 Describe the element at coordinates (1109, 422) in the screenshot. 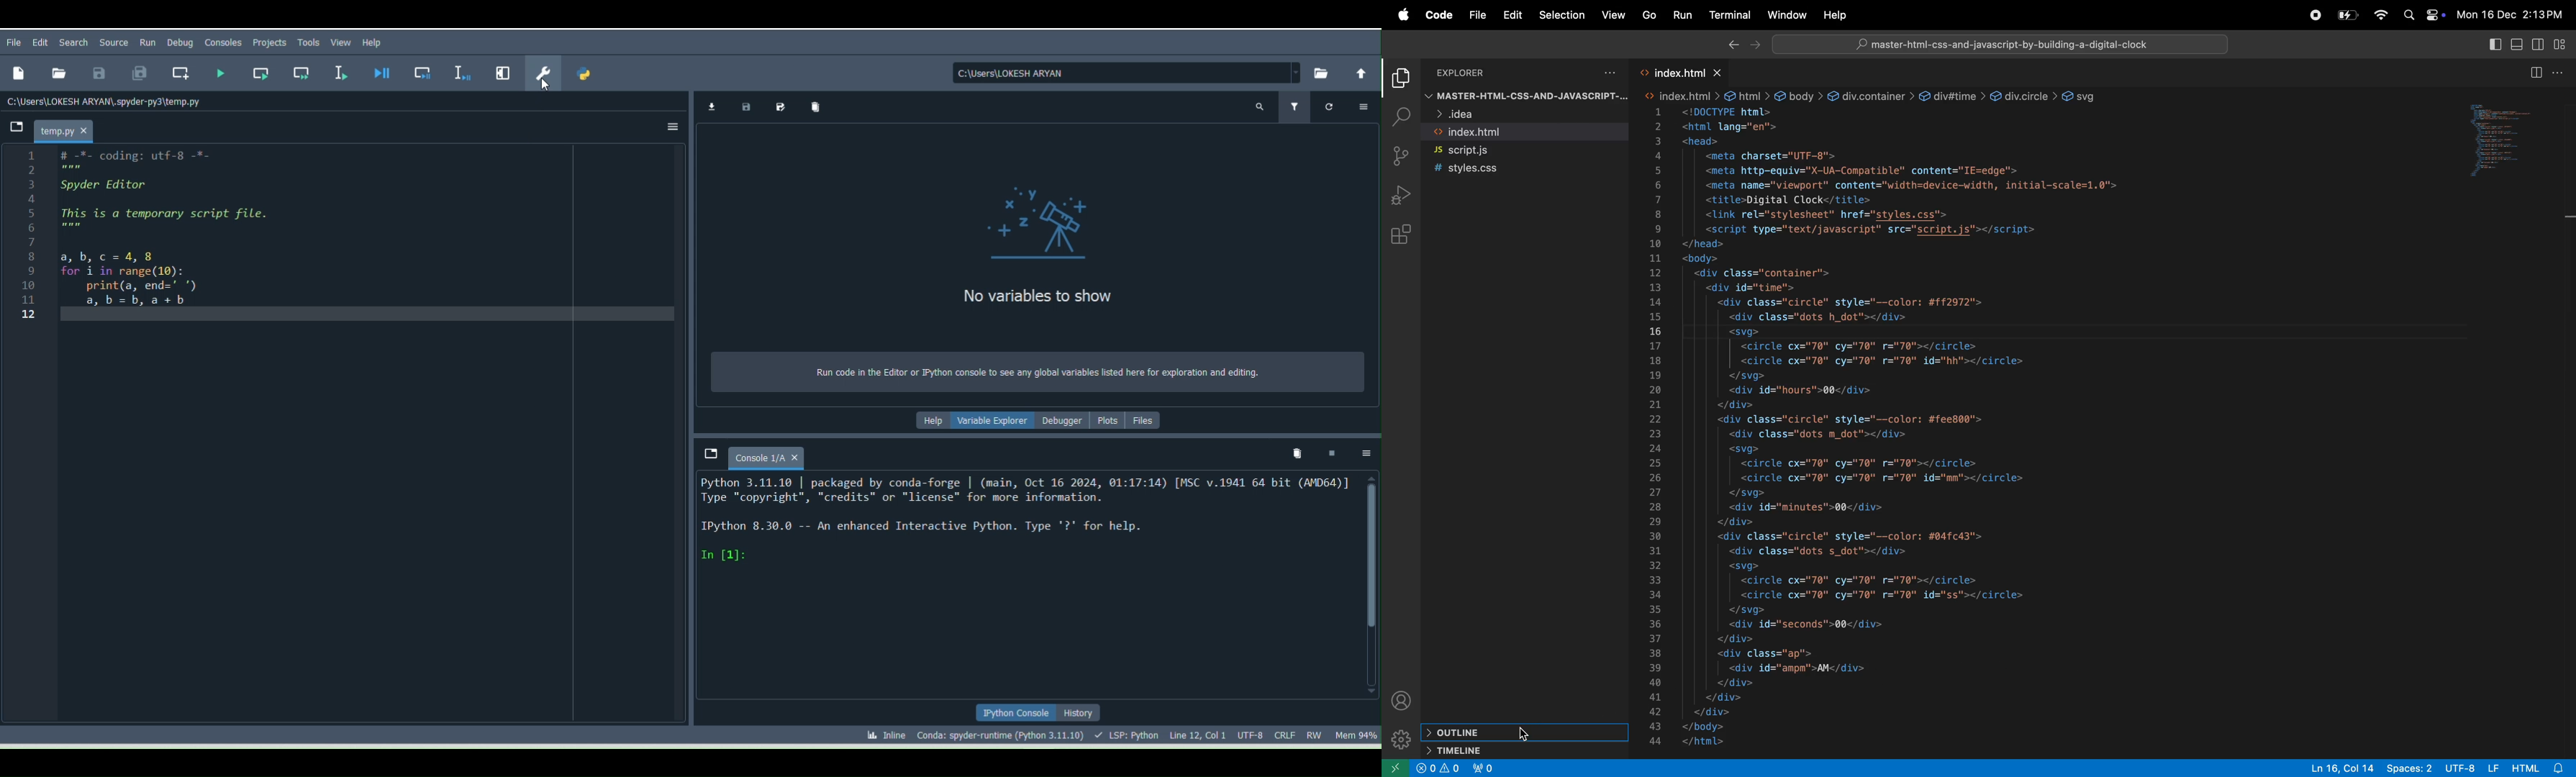

I see `Plots` at that location.